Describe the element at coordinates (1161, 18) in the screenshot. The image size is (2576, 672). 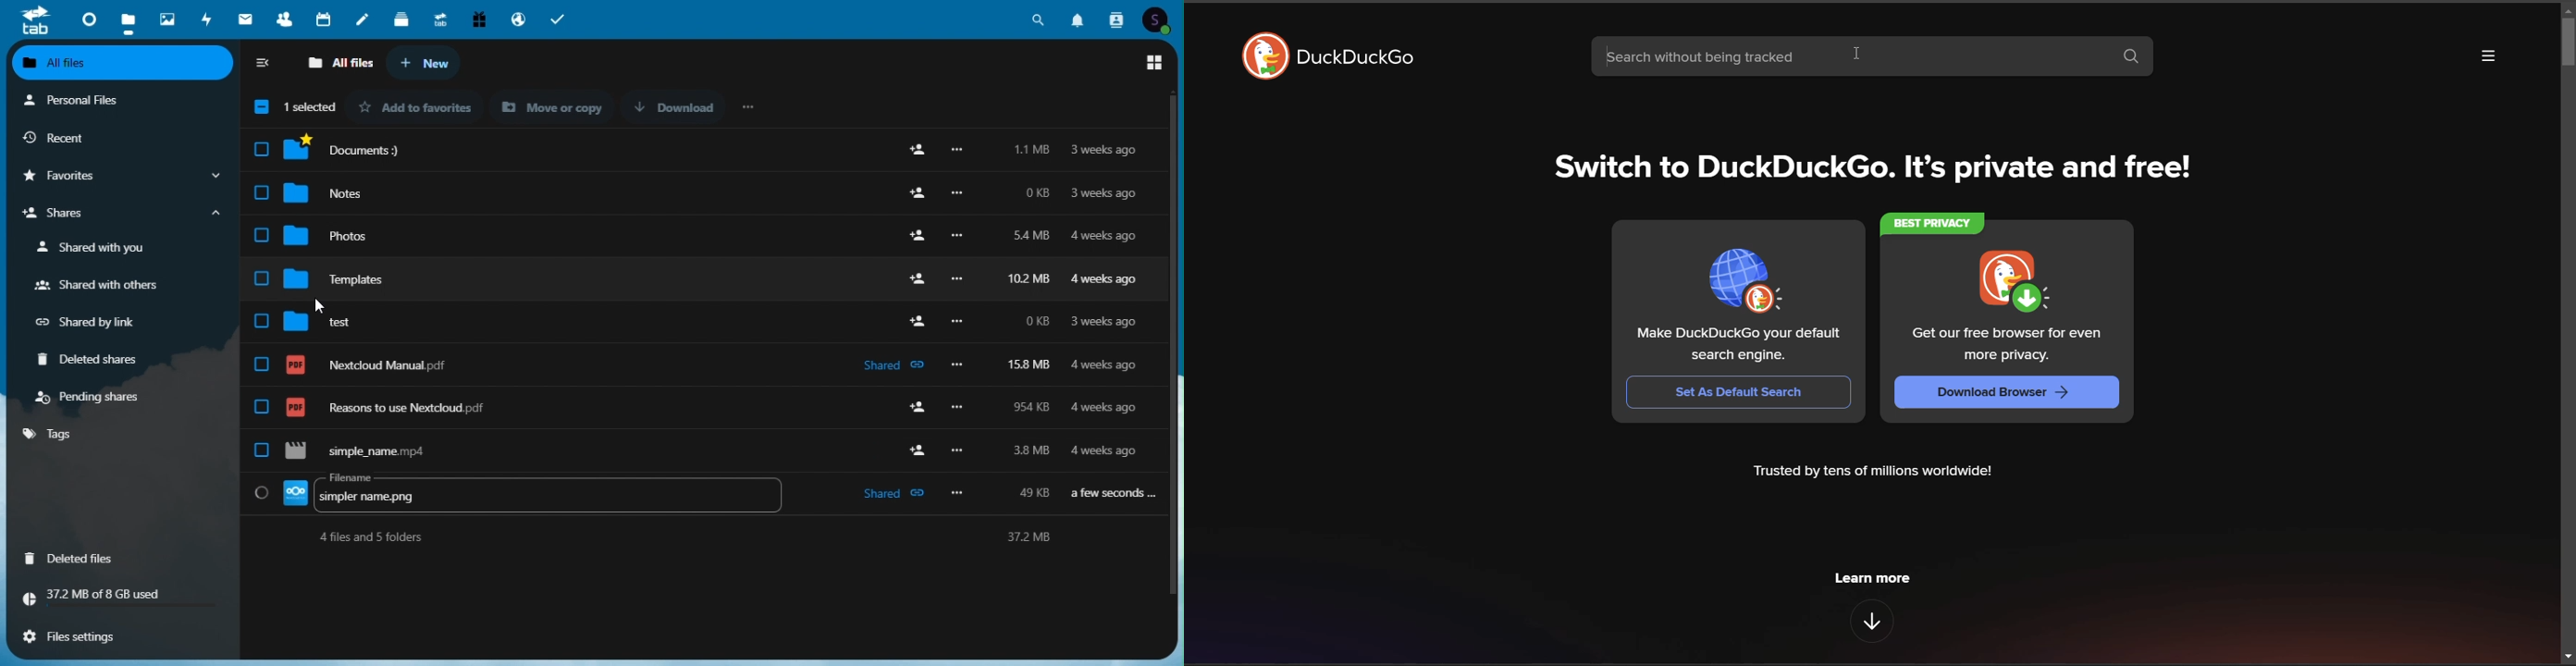
I see `Account icon` at that location.